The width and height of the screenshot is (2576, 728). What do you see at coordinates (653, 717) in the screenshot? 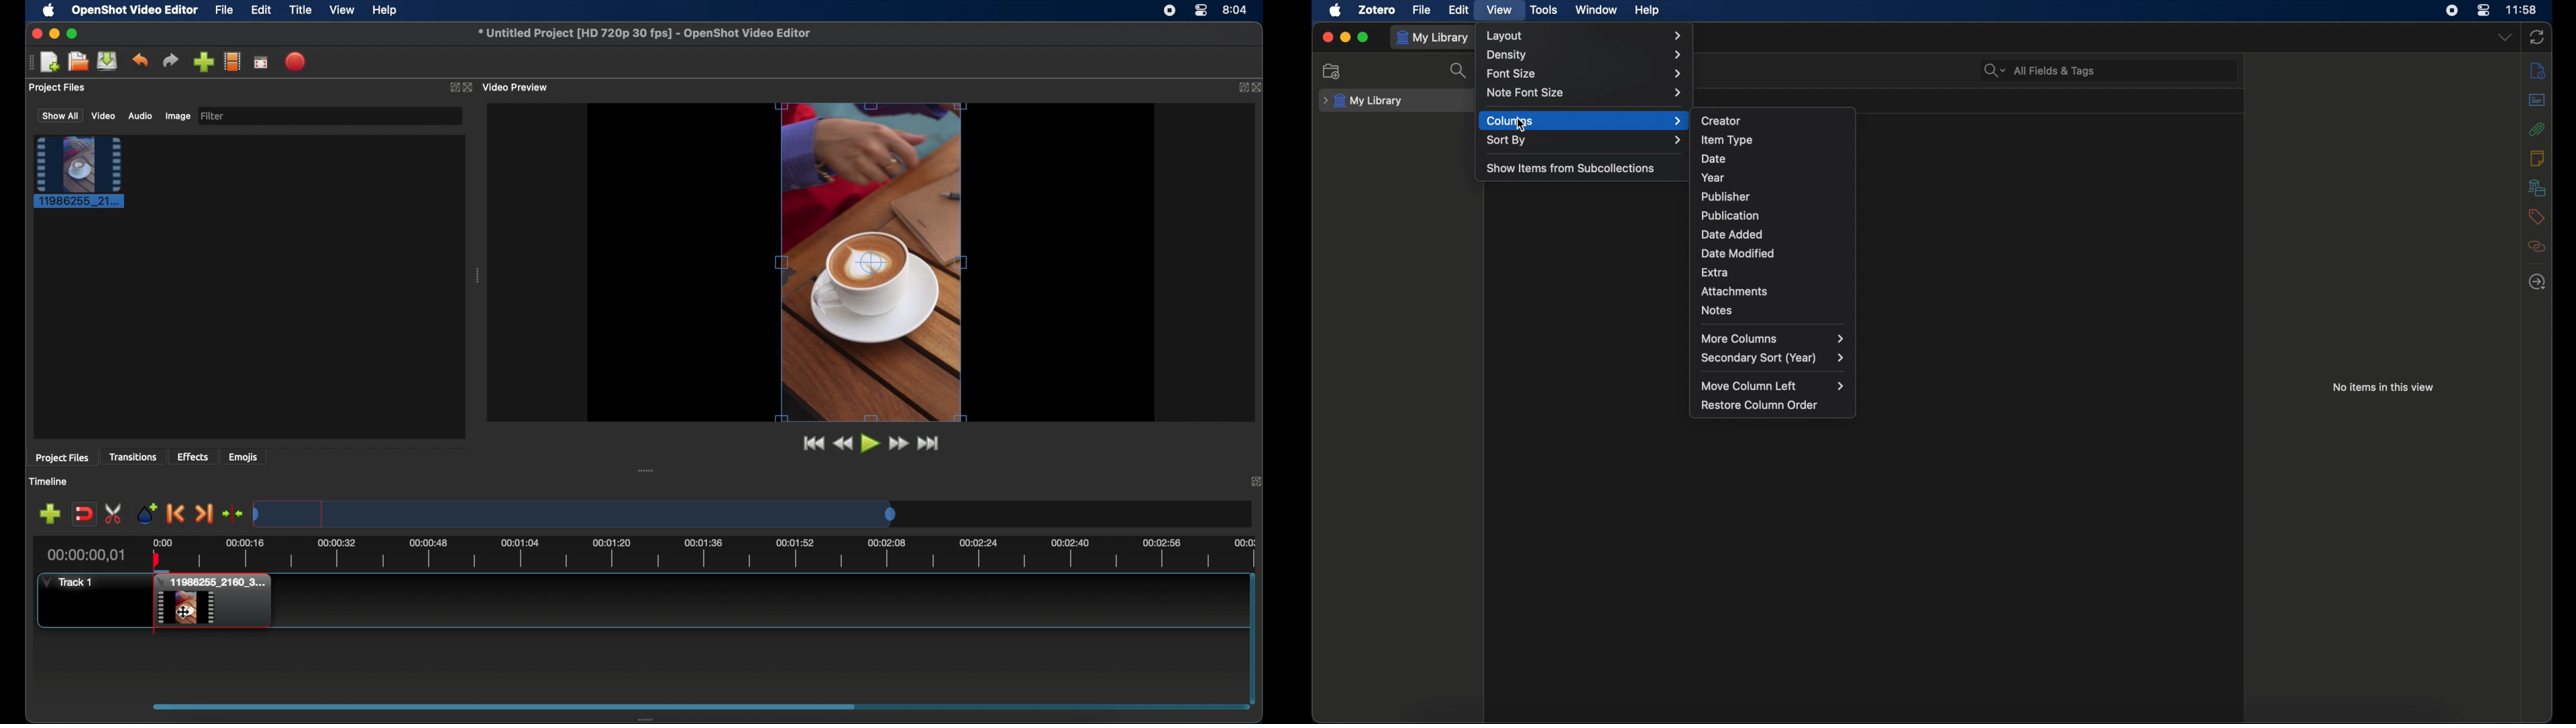
I see `drag handle` at bounding box center [653, 717].